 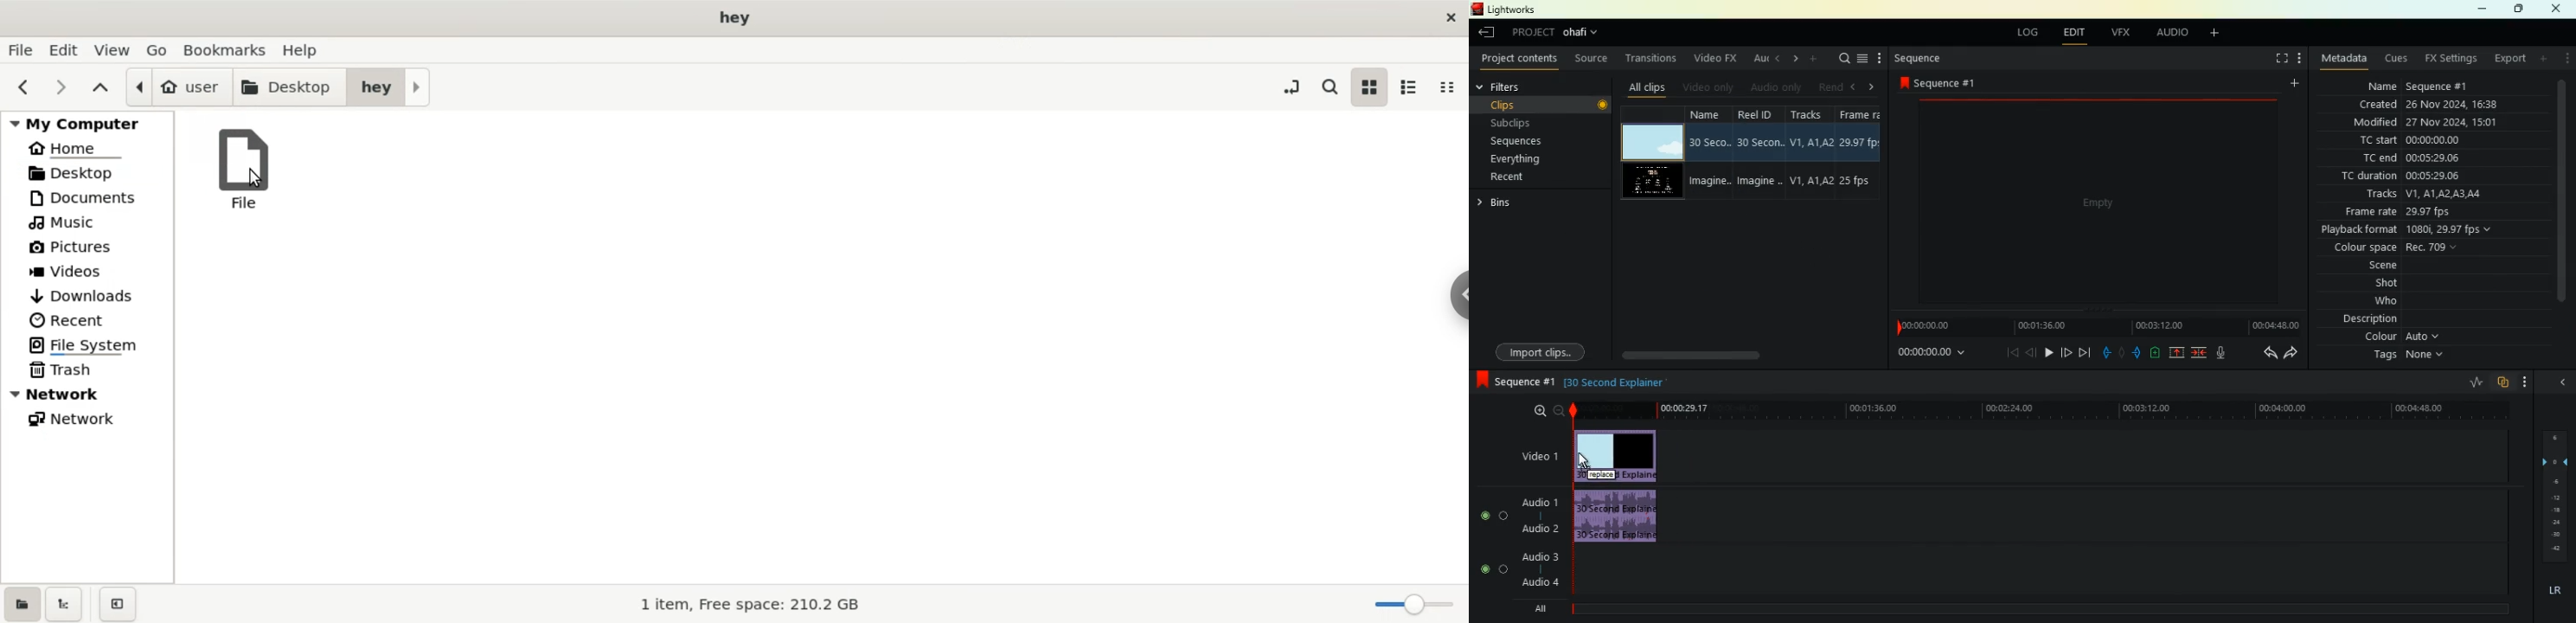 I want to click on fx settings, so click(x=2447, y=59).